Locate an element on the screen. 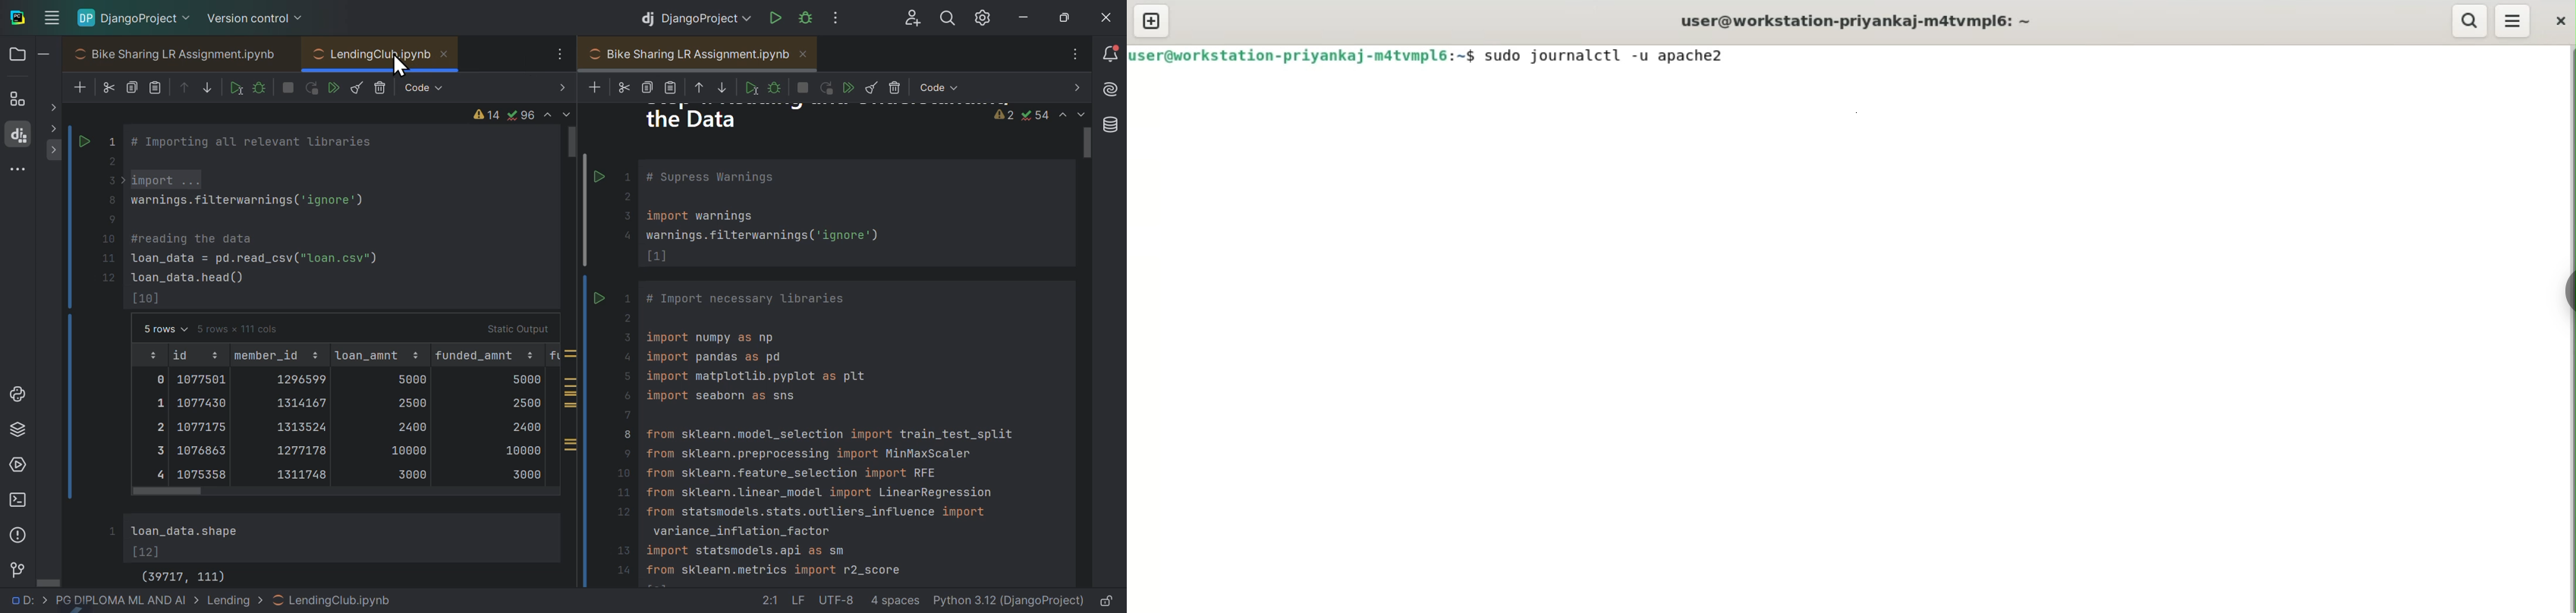 Image resolution: width=2576 pixels, height=616 pixels. Django project is located at coordinates (695, 15).